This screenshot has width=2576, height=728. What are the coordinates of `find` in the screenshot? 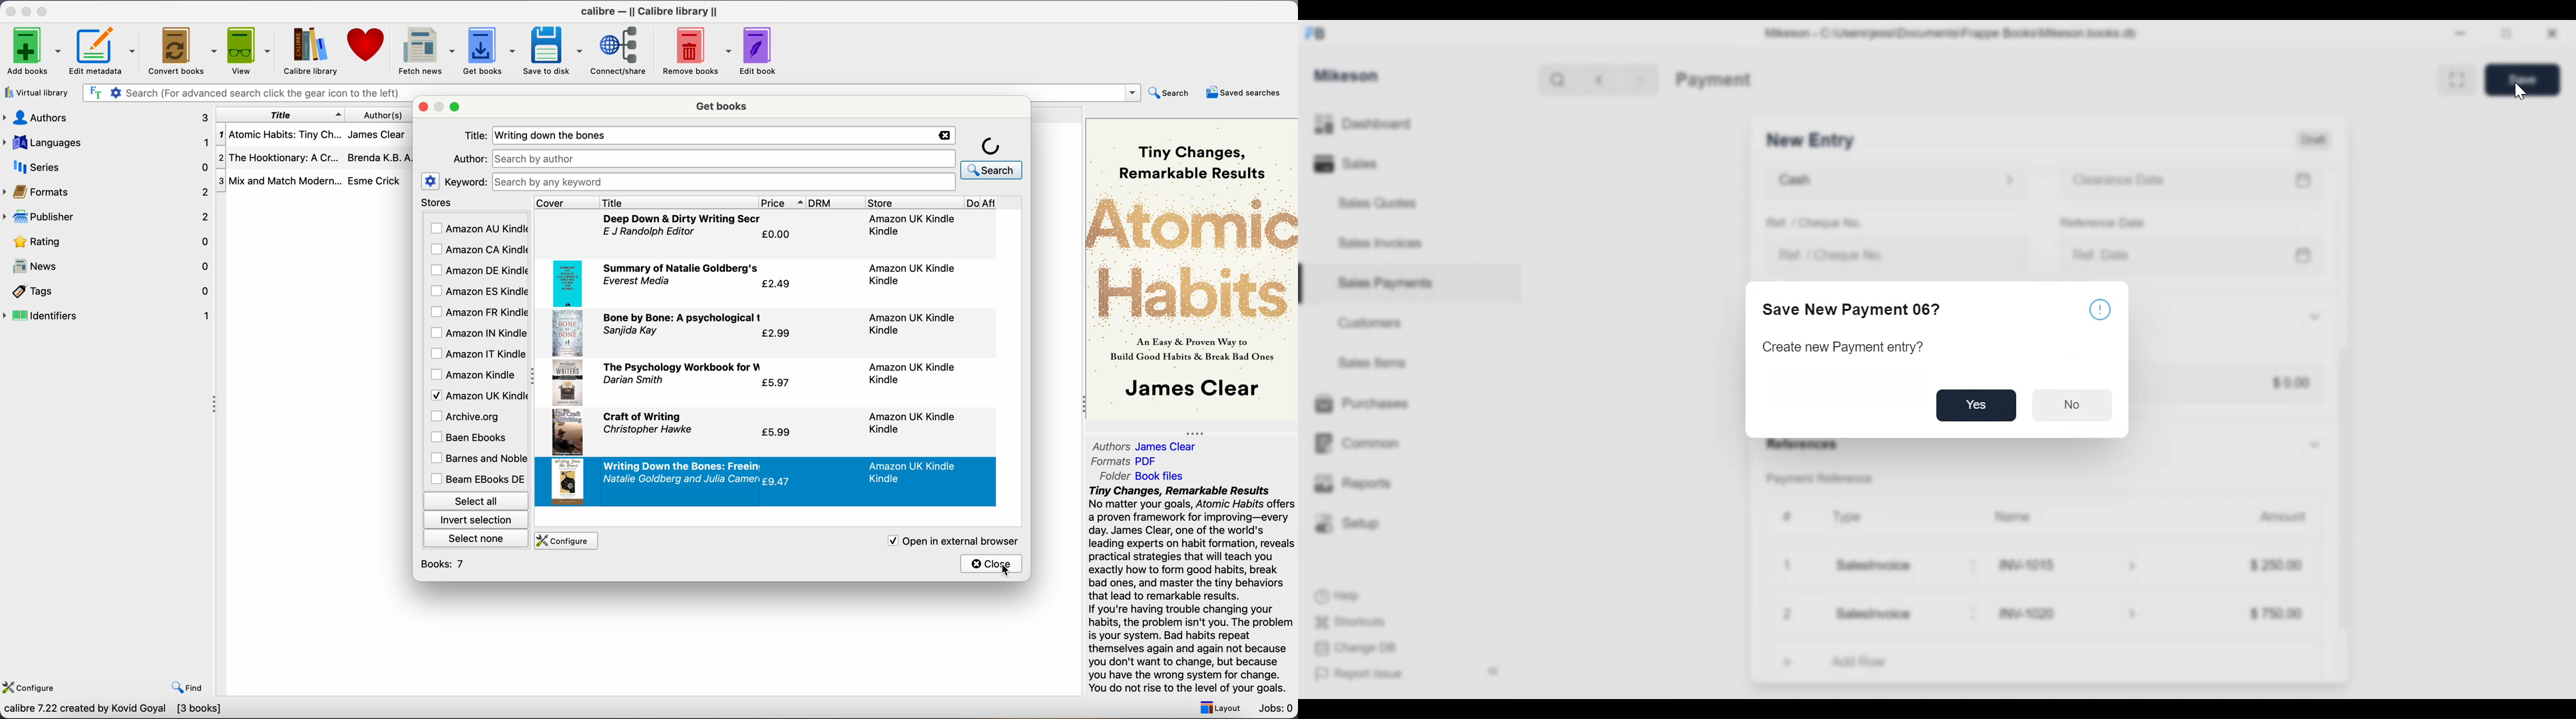 It's located at (187, 687).